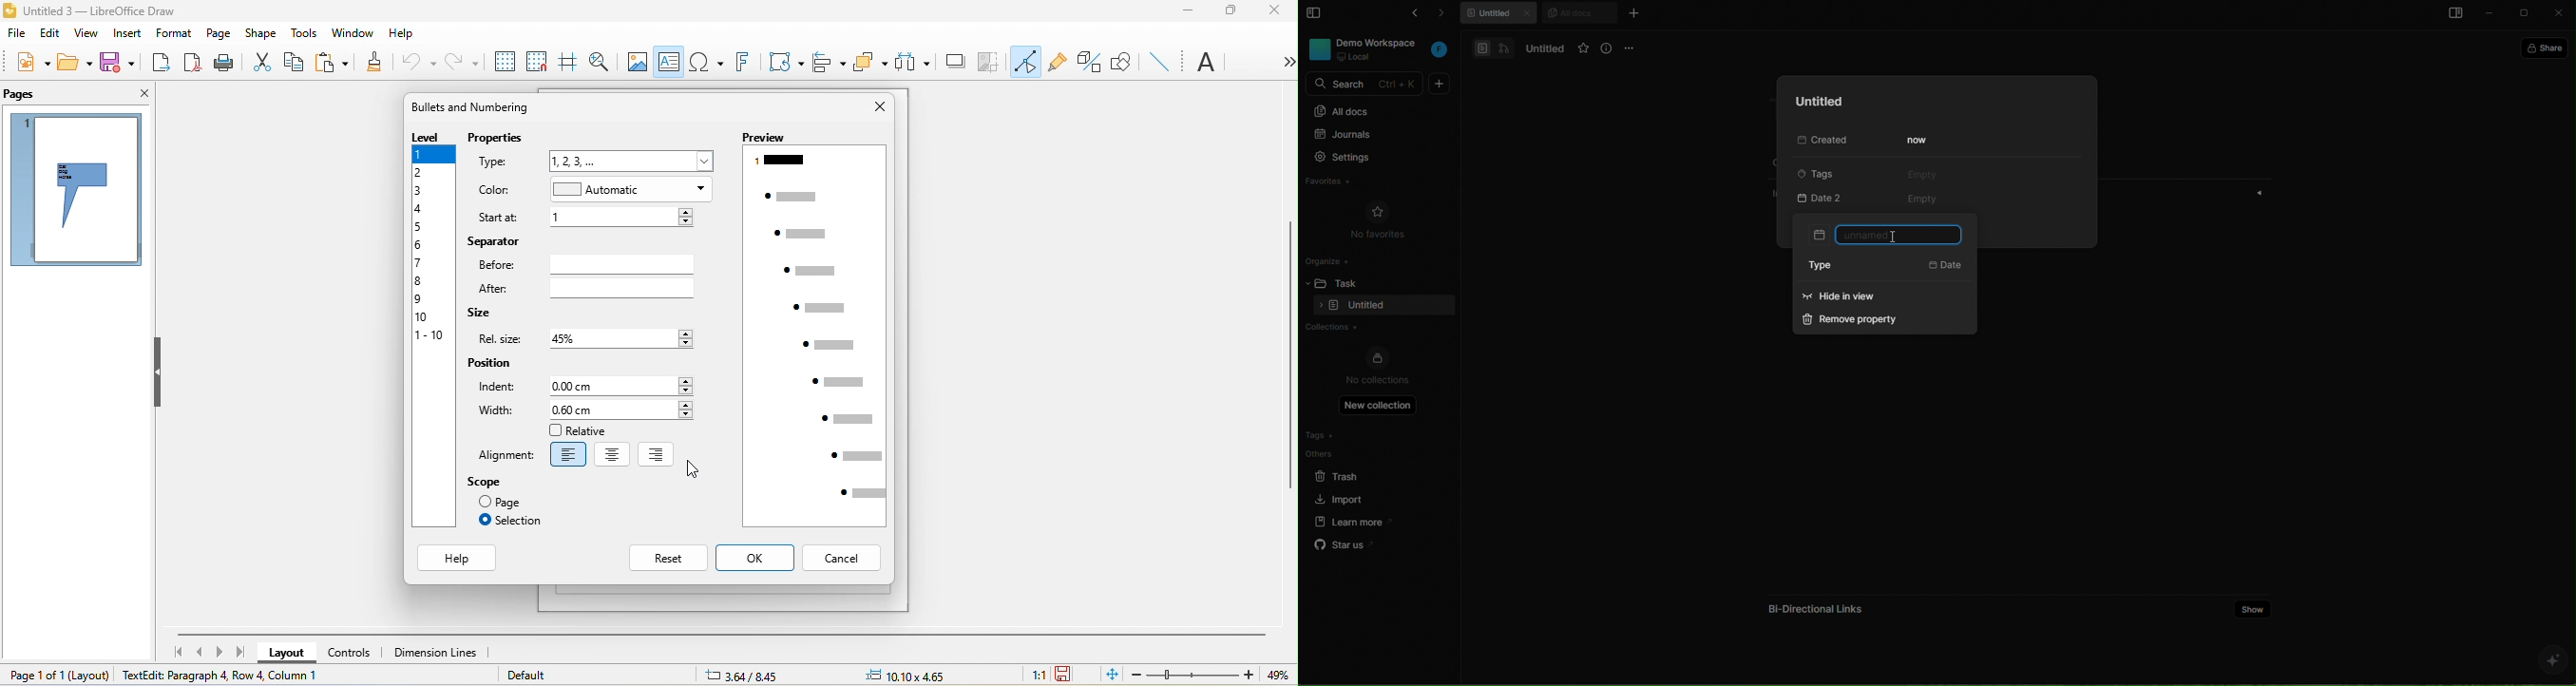  I want to click on window, so click(356, 32).